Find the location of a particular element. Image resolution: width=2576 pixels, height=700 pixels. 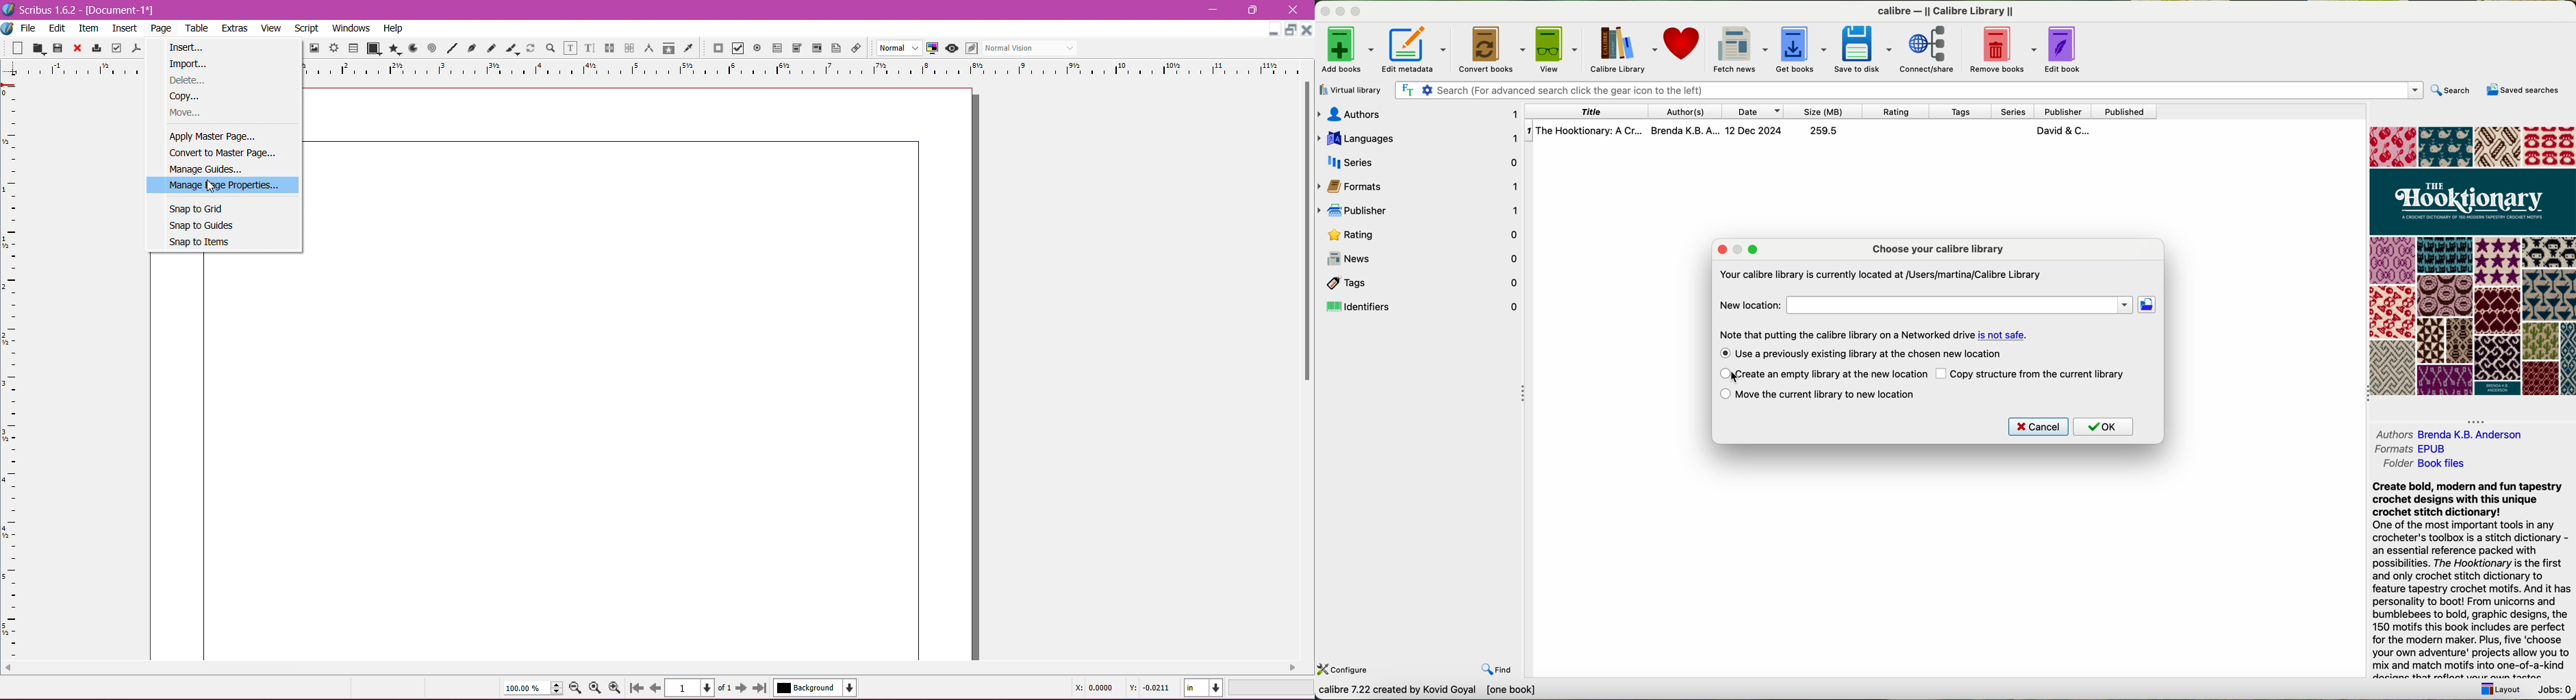

view is located at coordinates (1555, 48).